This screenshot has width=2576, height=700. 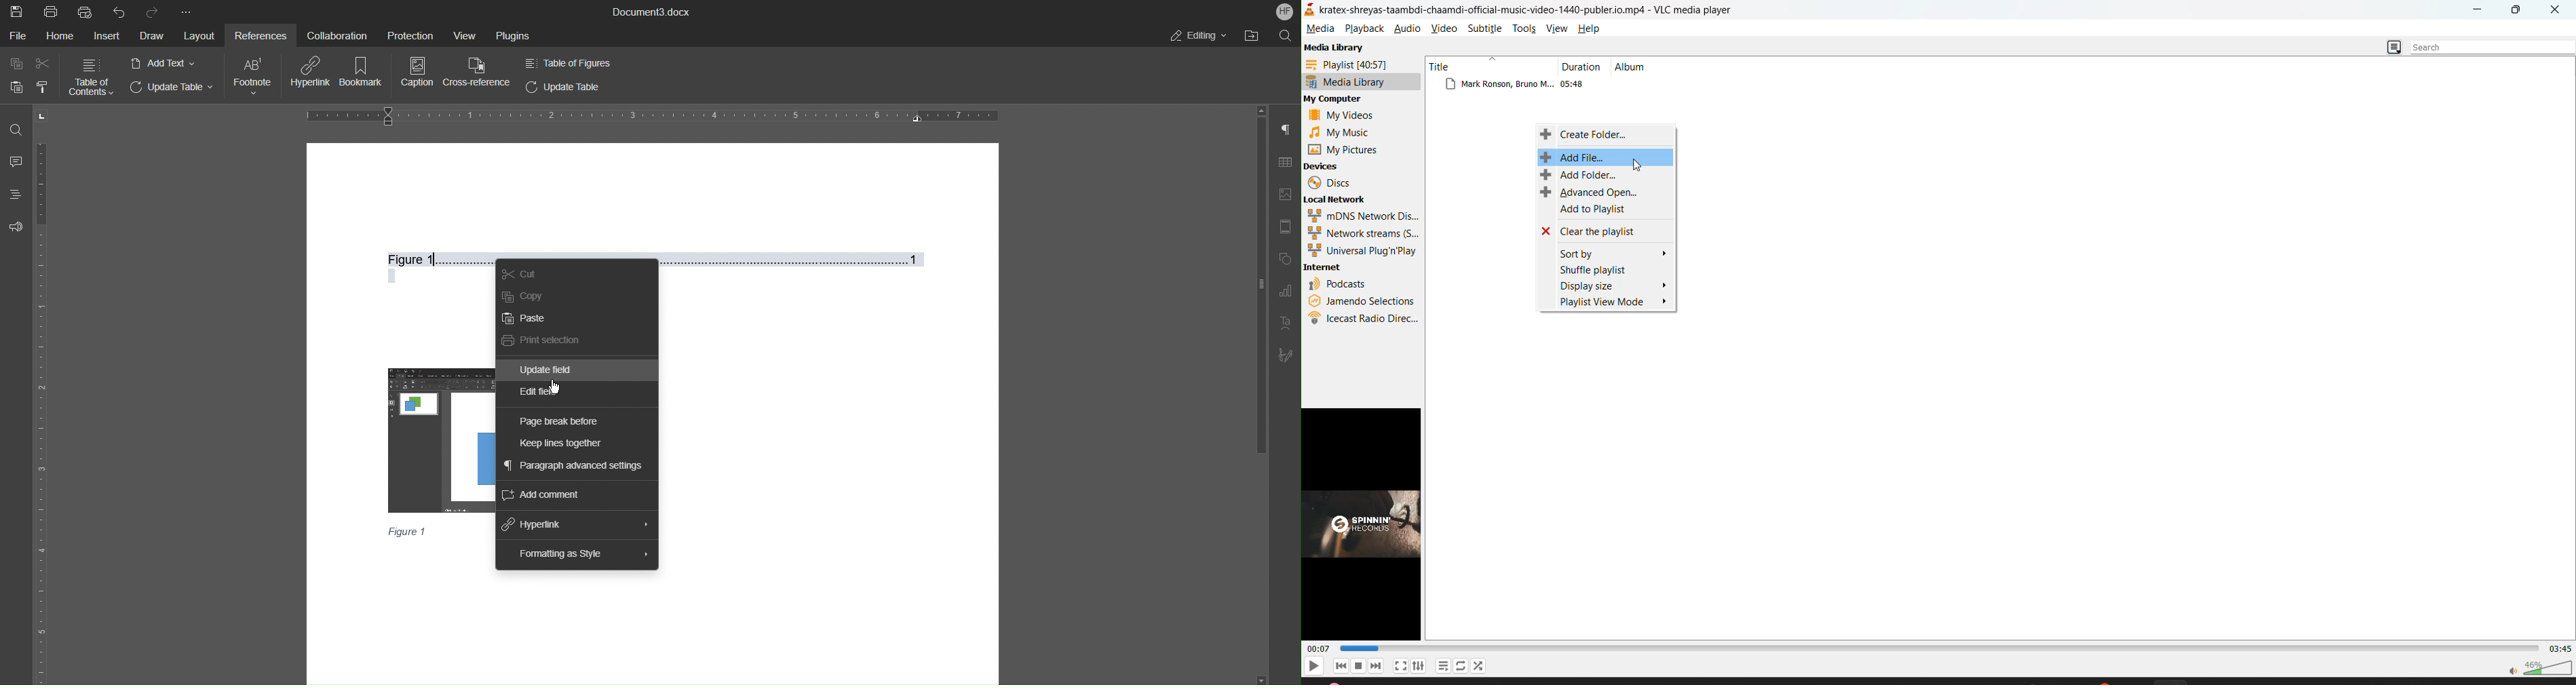 What do you see at coordinates (650, 12) in the screenshot?
I see `Document3.docx(Document Title)` at bounding box center [650, 12].